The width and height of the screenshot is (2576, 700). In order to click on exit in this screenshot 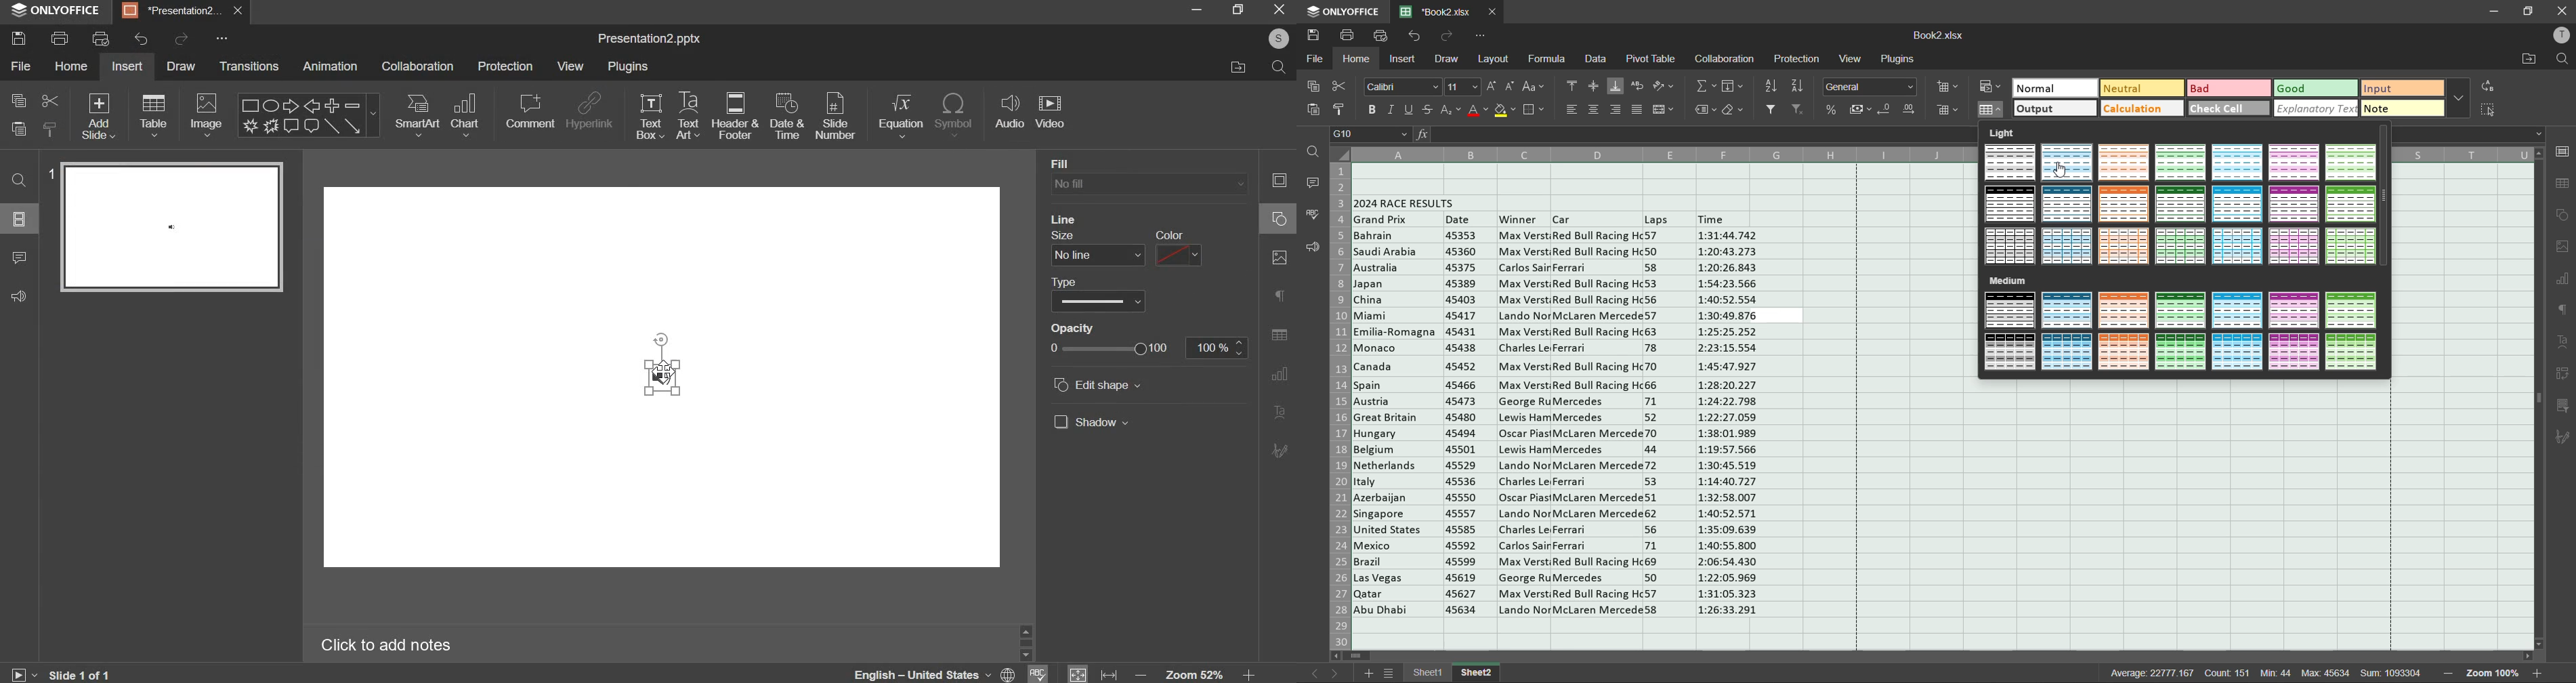, I will do `click(1280, 9)`.